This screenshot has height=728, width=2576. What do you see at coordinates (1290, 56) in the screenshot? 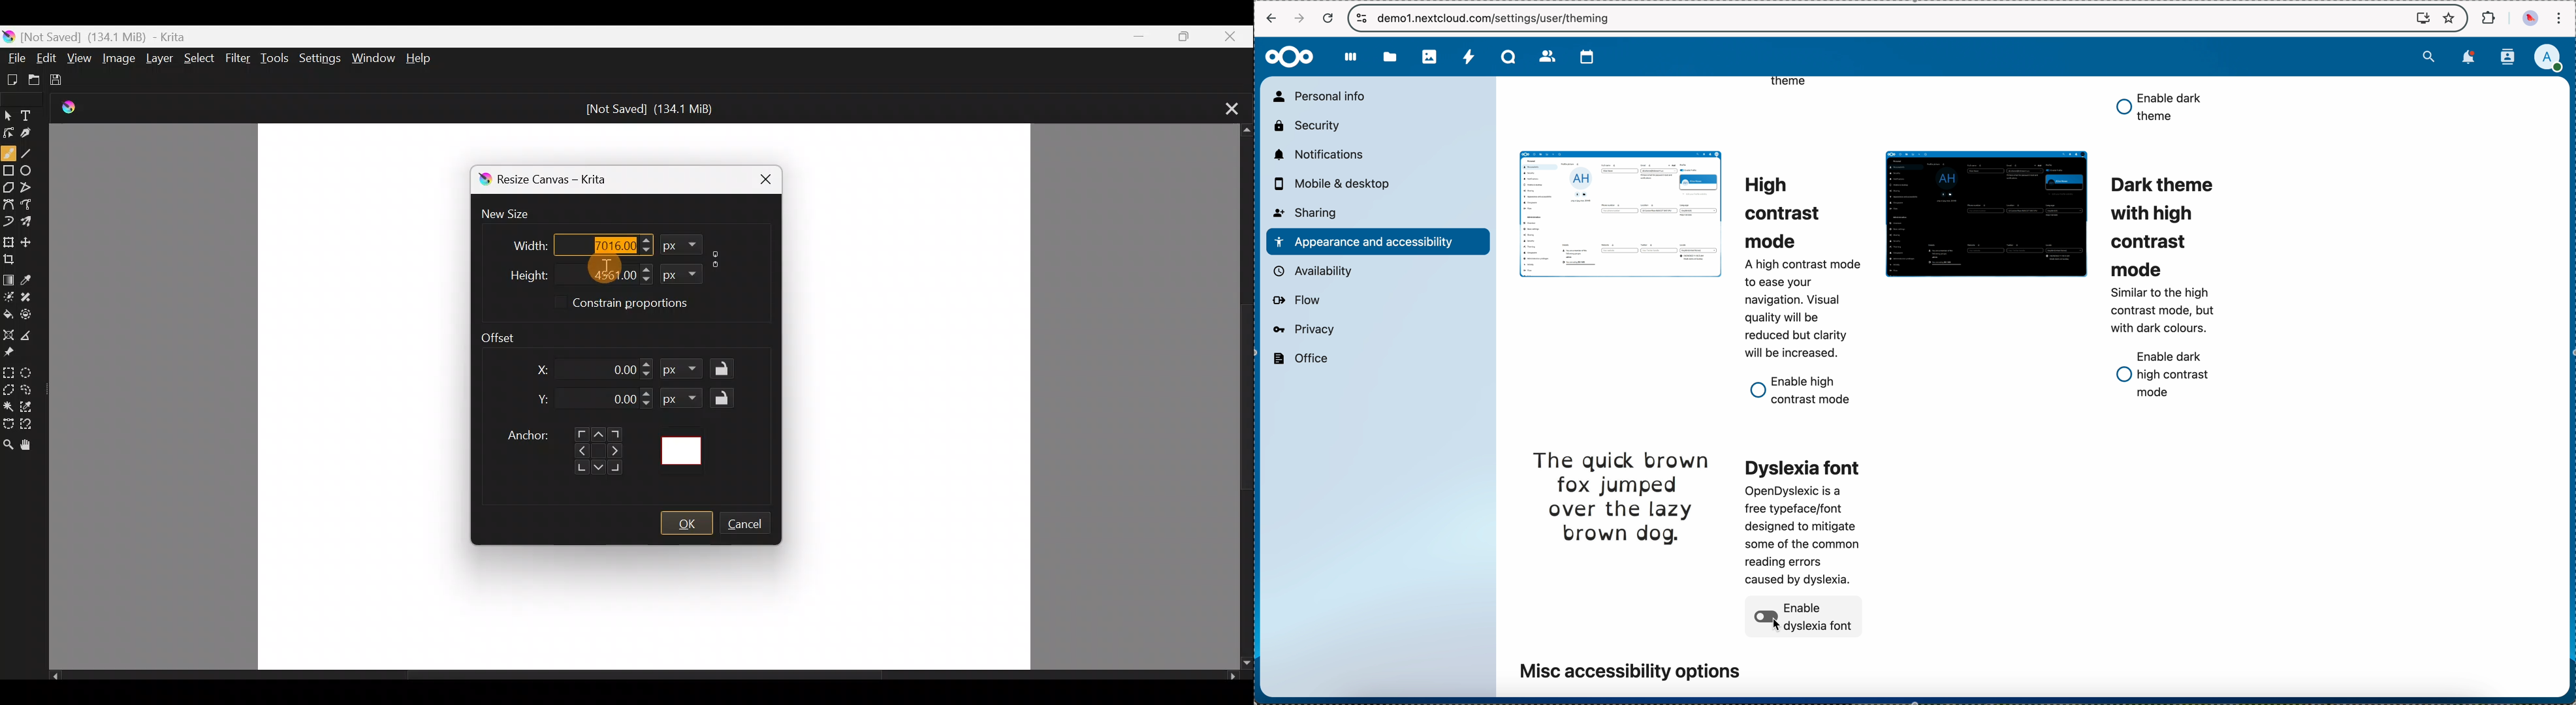
I see `Nextcloud logo` at bounding box center [1290, 56].